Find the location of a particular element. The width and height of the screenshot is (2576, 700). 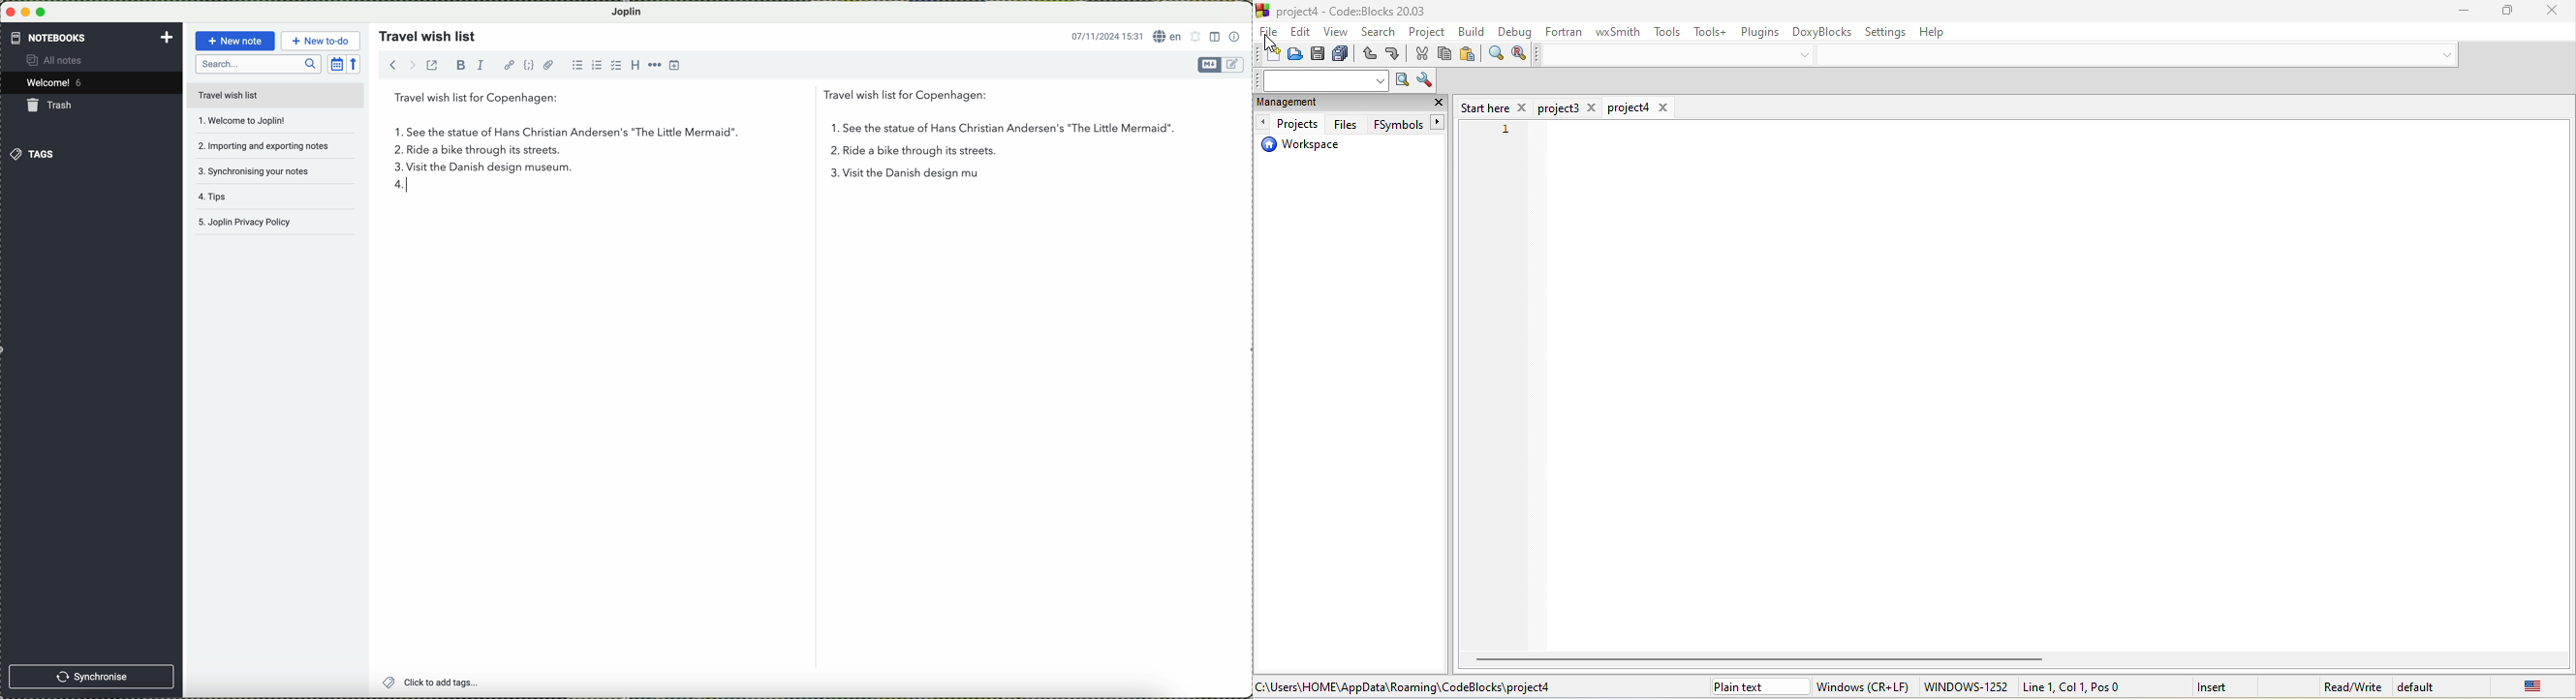

trash is located at coordinates (51, 105).